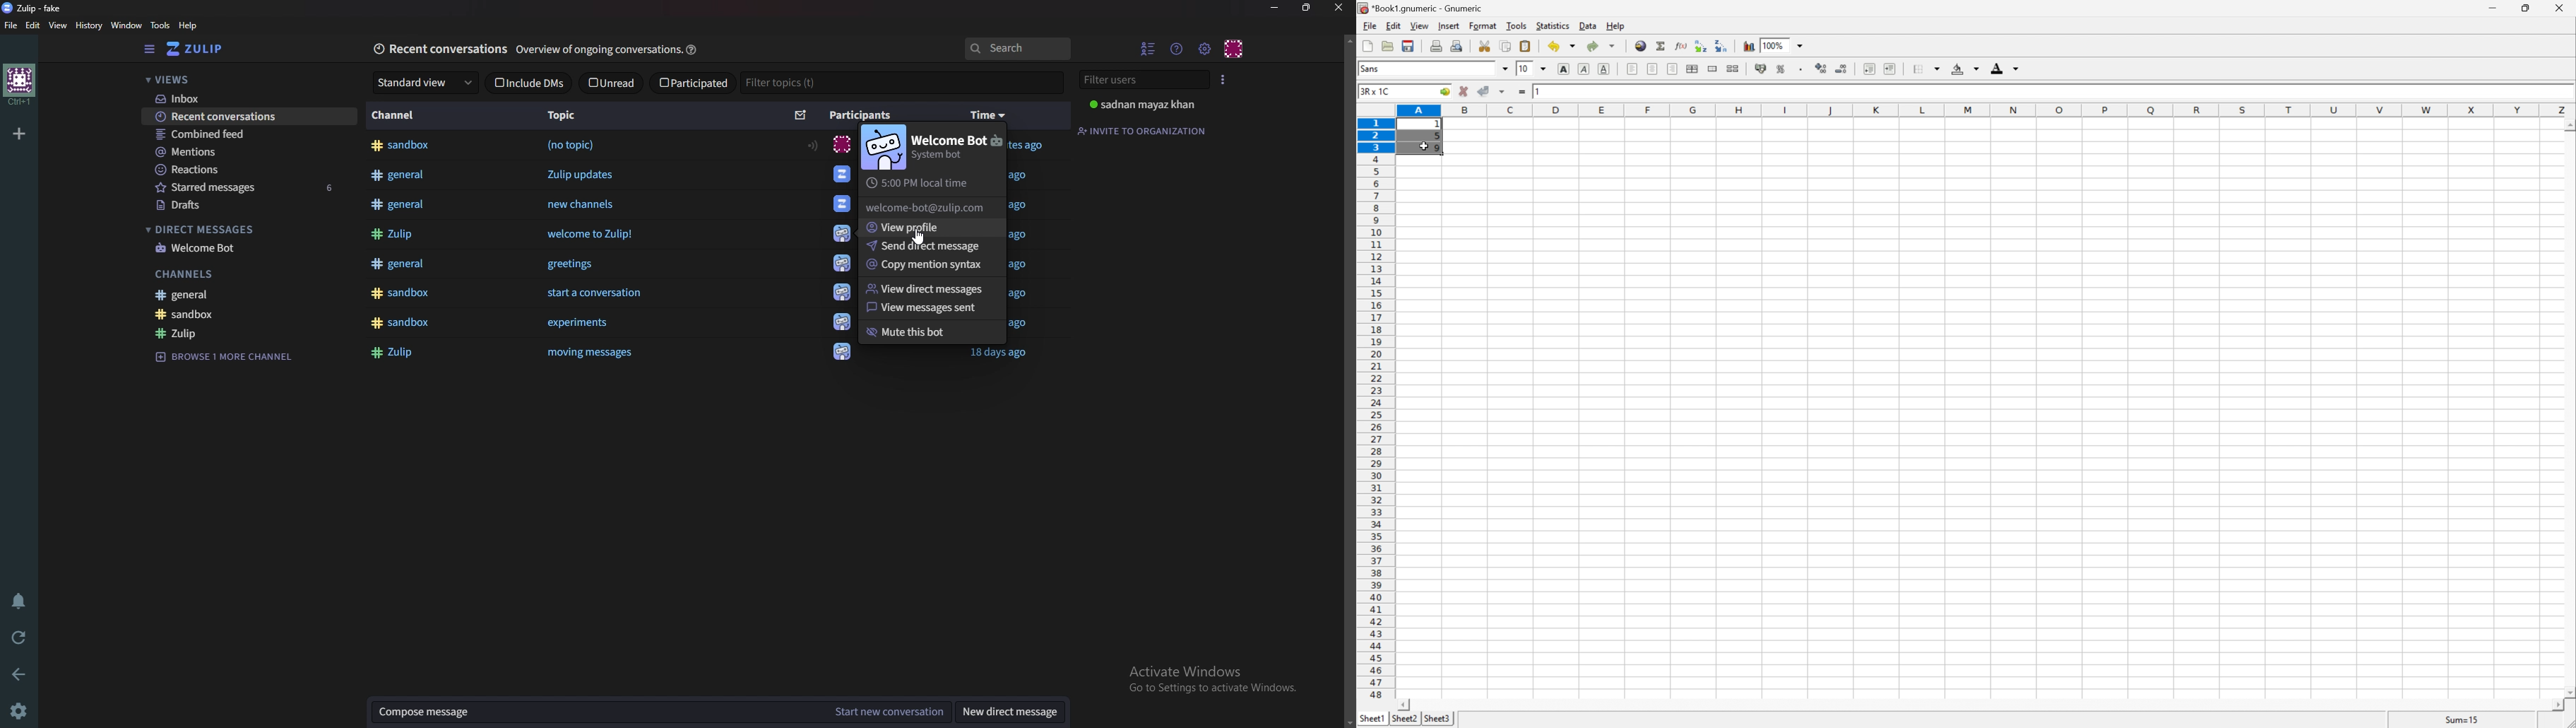 The height and width of the screenshot is (728, 2576). What do you see at coordinates (247, 275) in the screenshot?
I see `Channels` at bounding box center [247, 275].